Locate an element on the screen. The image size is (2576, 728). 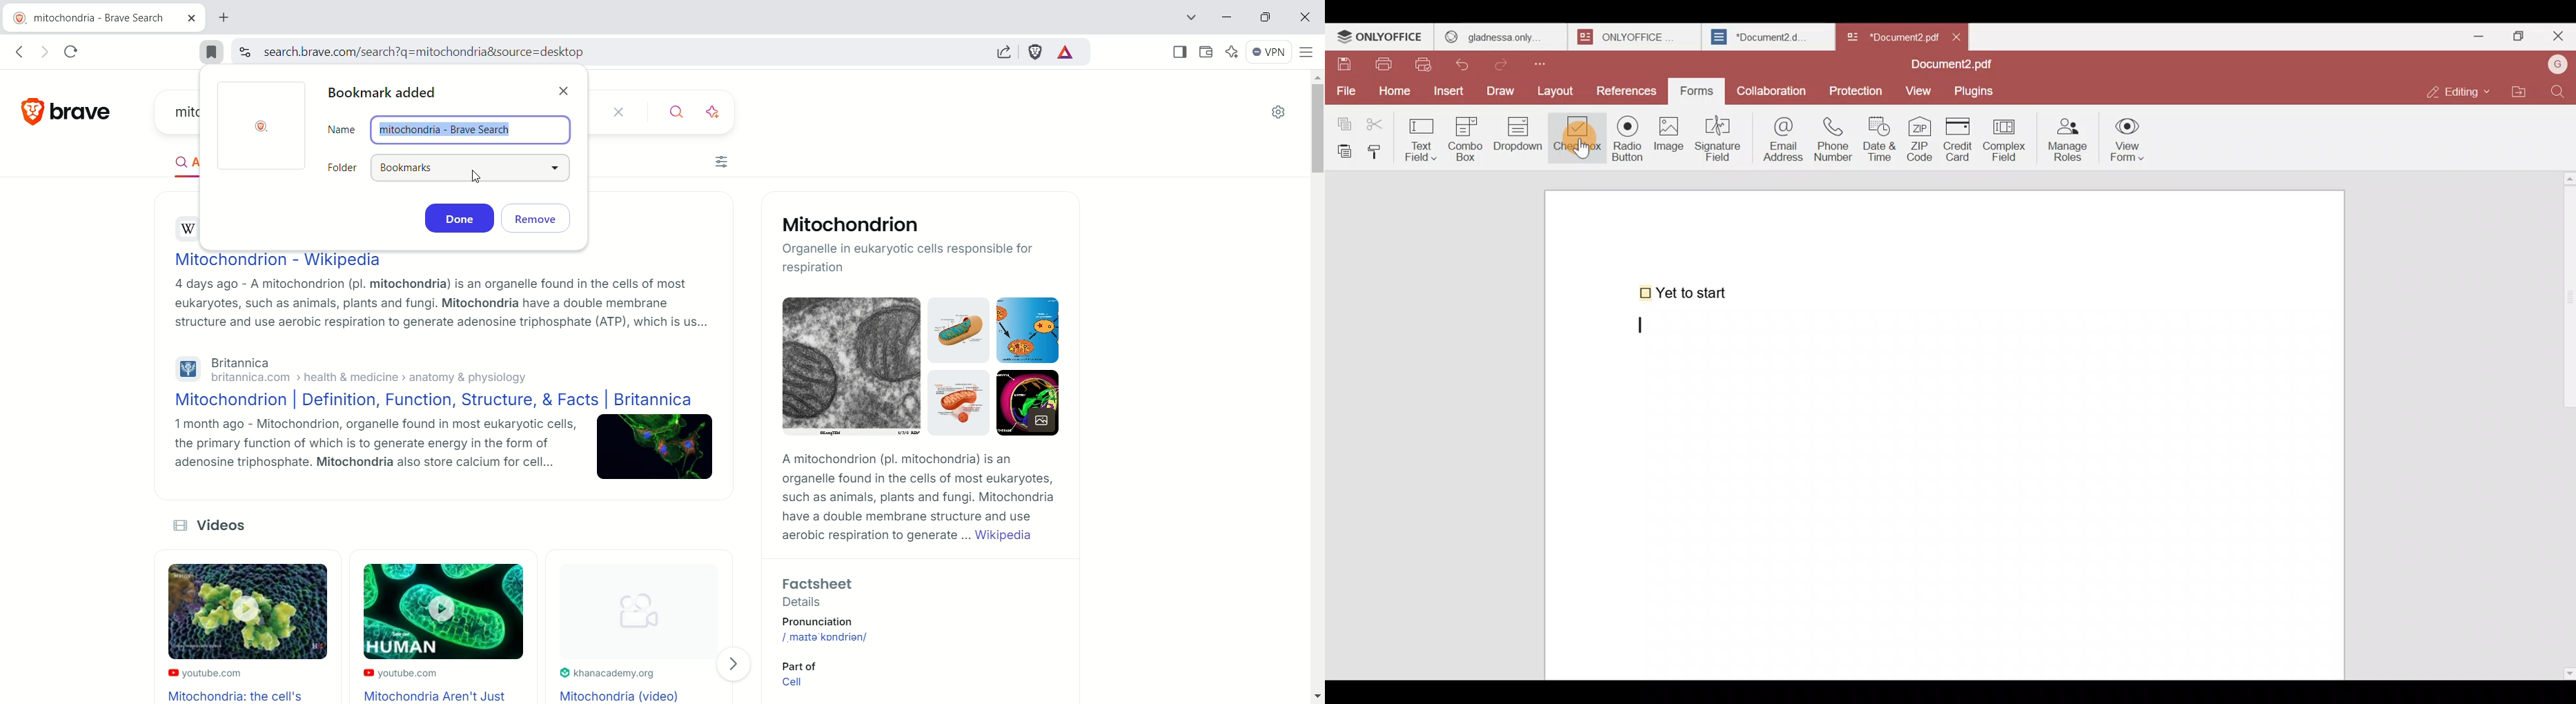
Document2.pdf is located at coordinates (1948, 66).